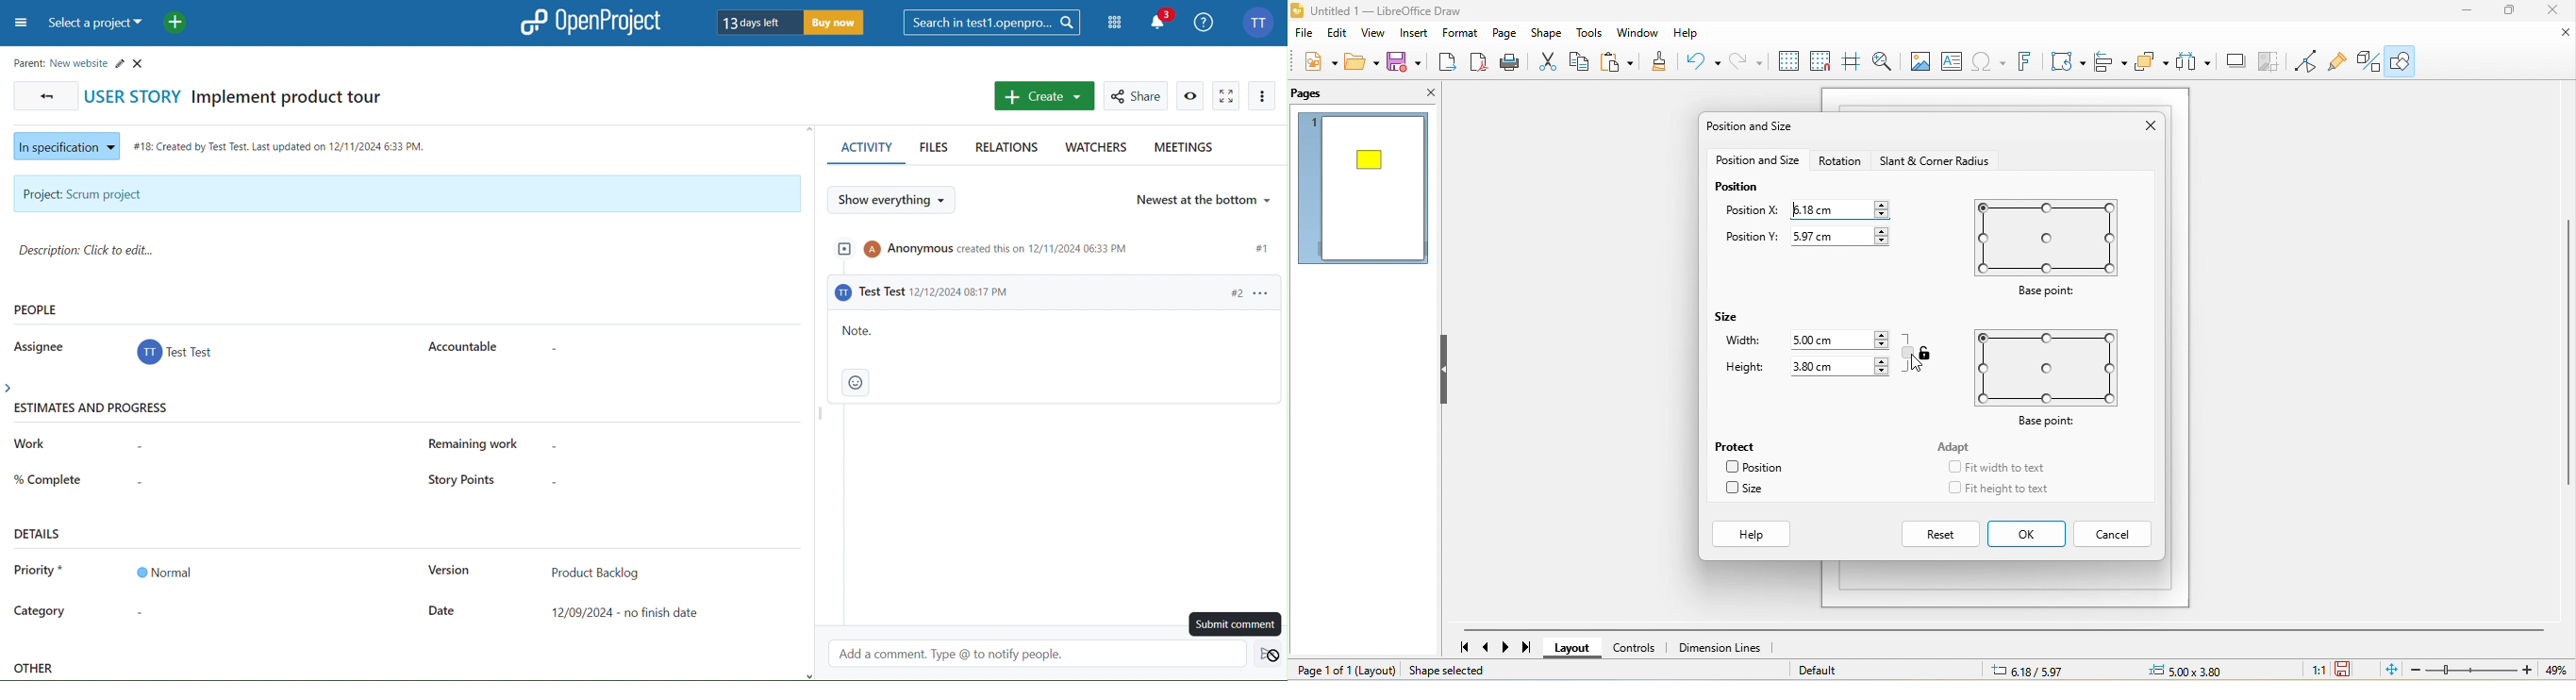  What do you see at coordinates (1745, 444) in the screenshot?
I see `protect` at bounding box center [1745, 444].